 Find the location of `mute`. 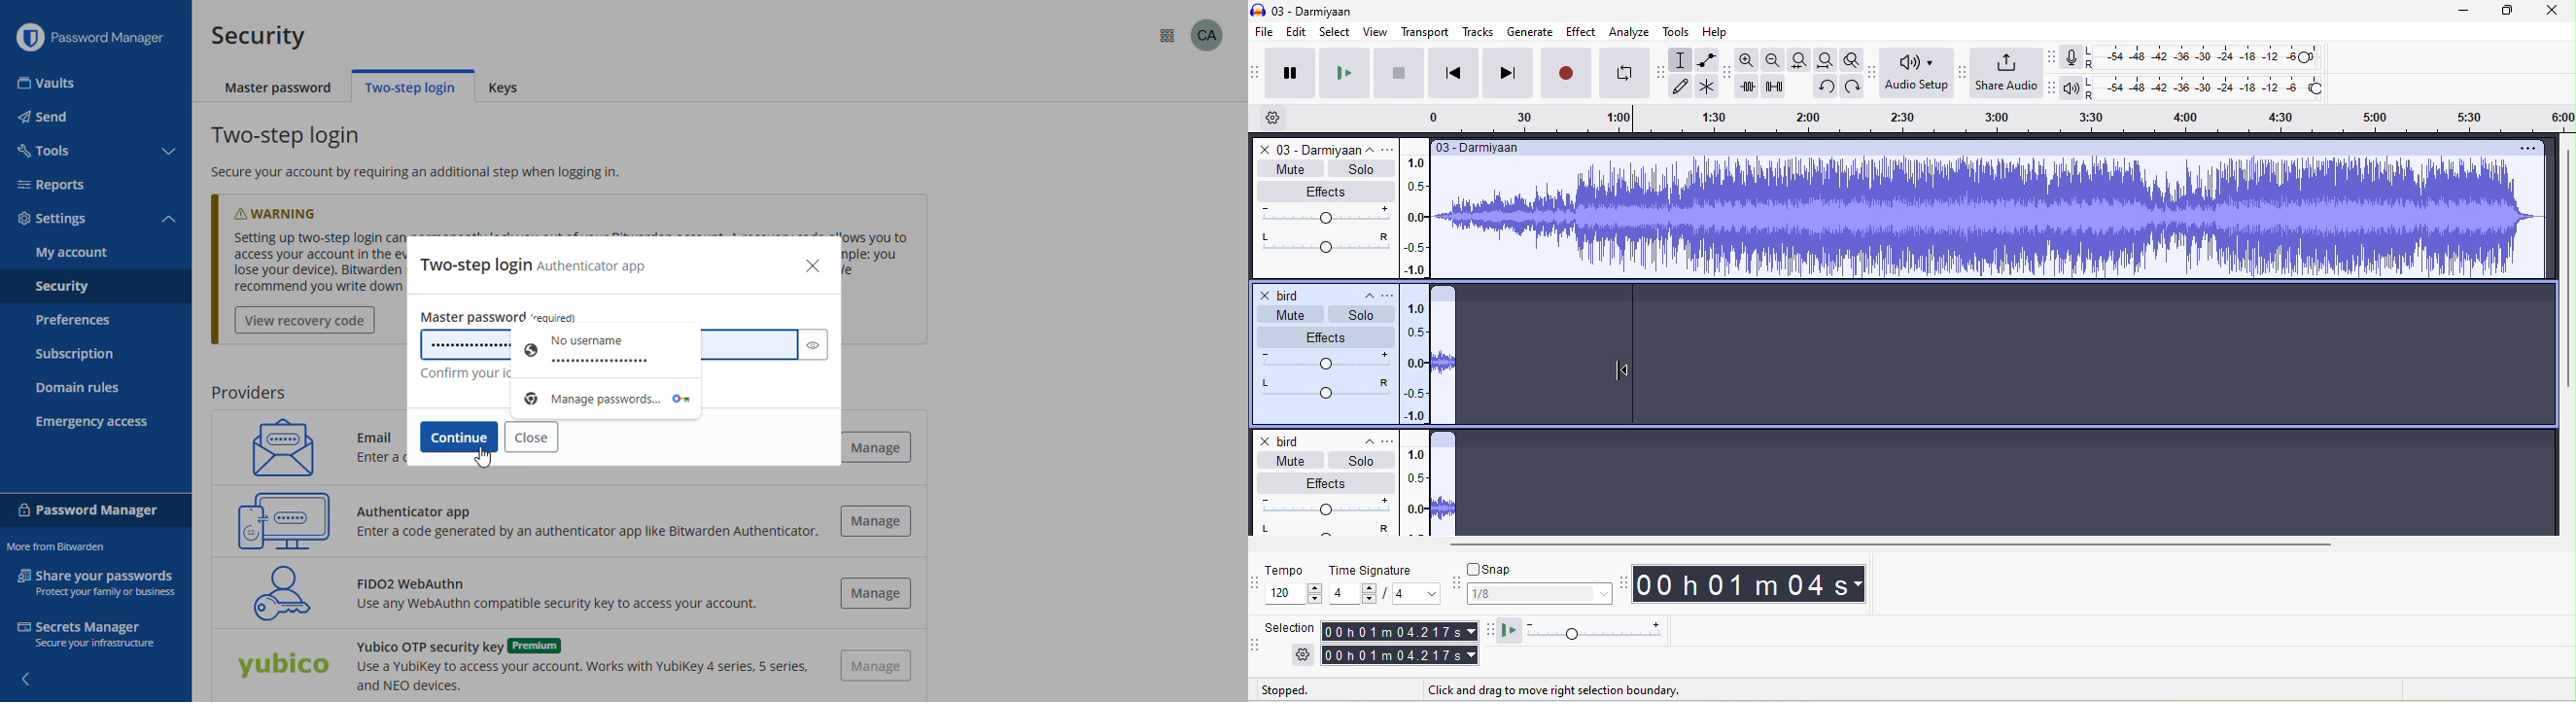

mute is located at coordinates (1290, 168).